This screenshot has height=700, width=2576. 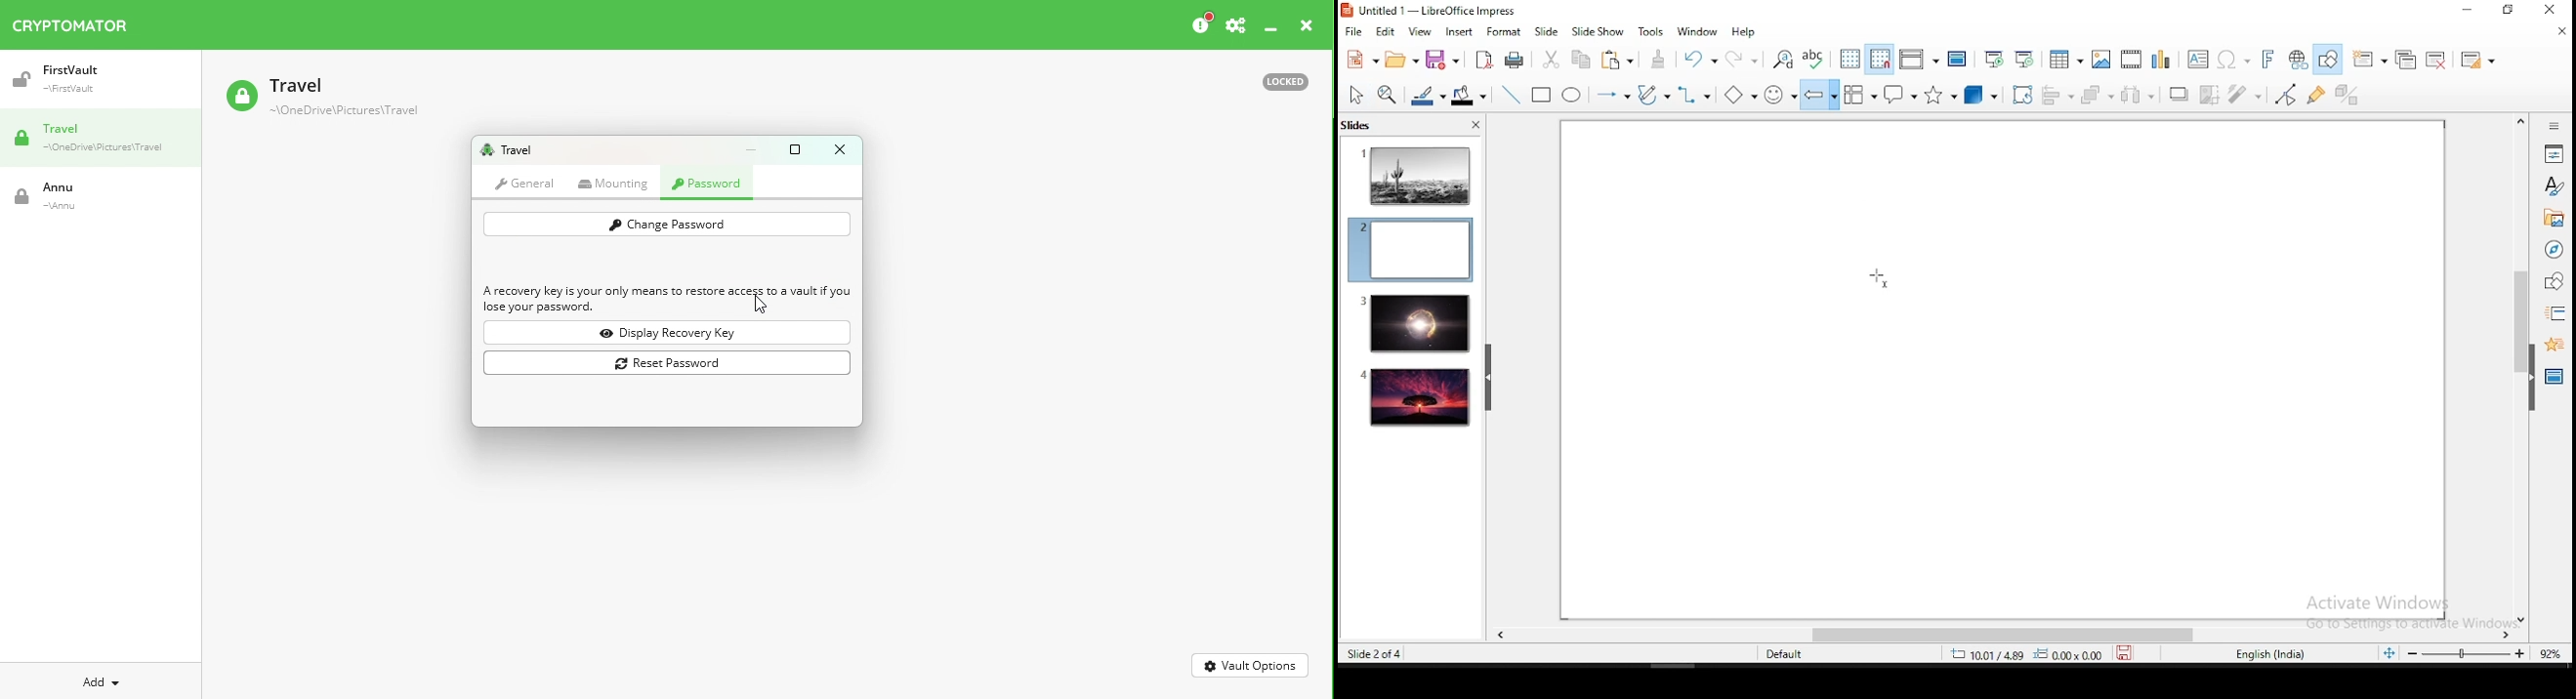 I want to click on flowchart, so click(x=1861, y=96).